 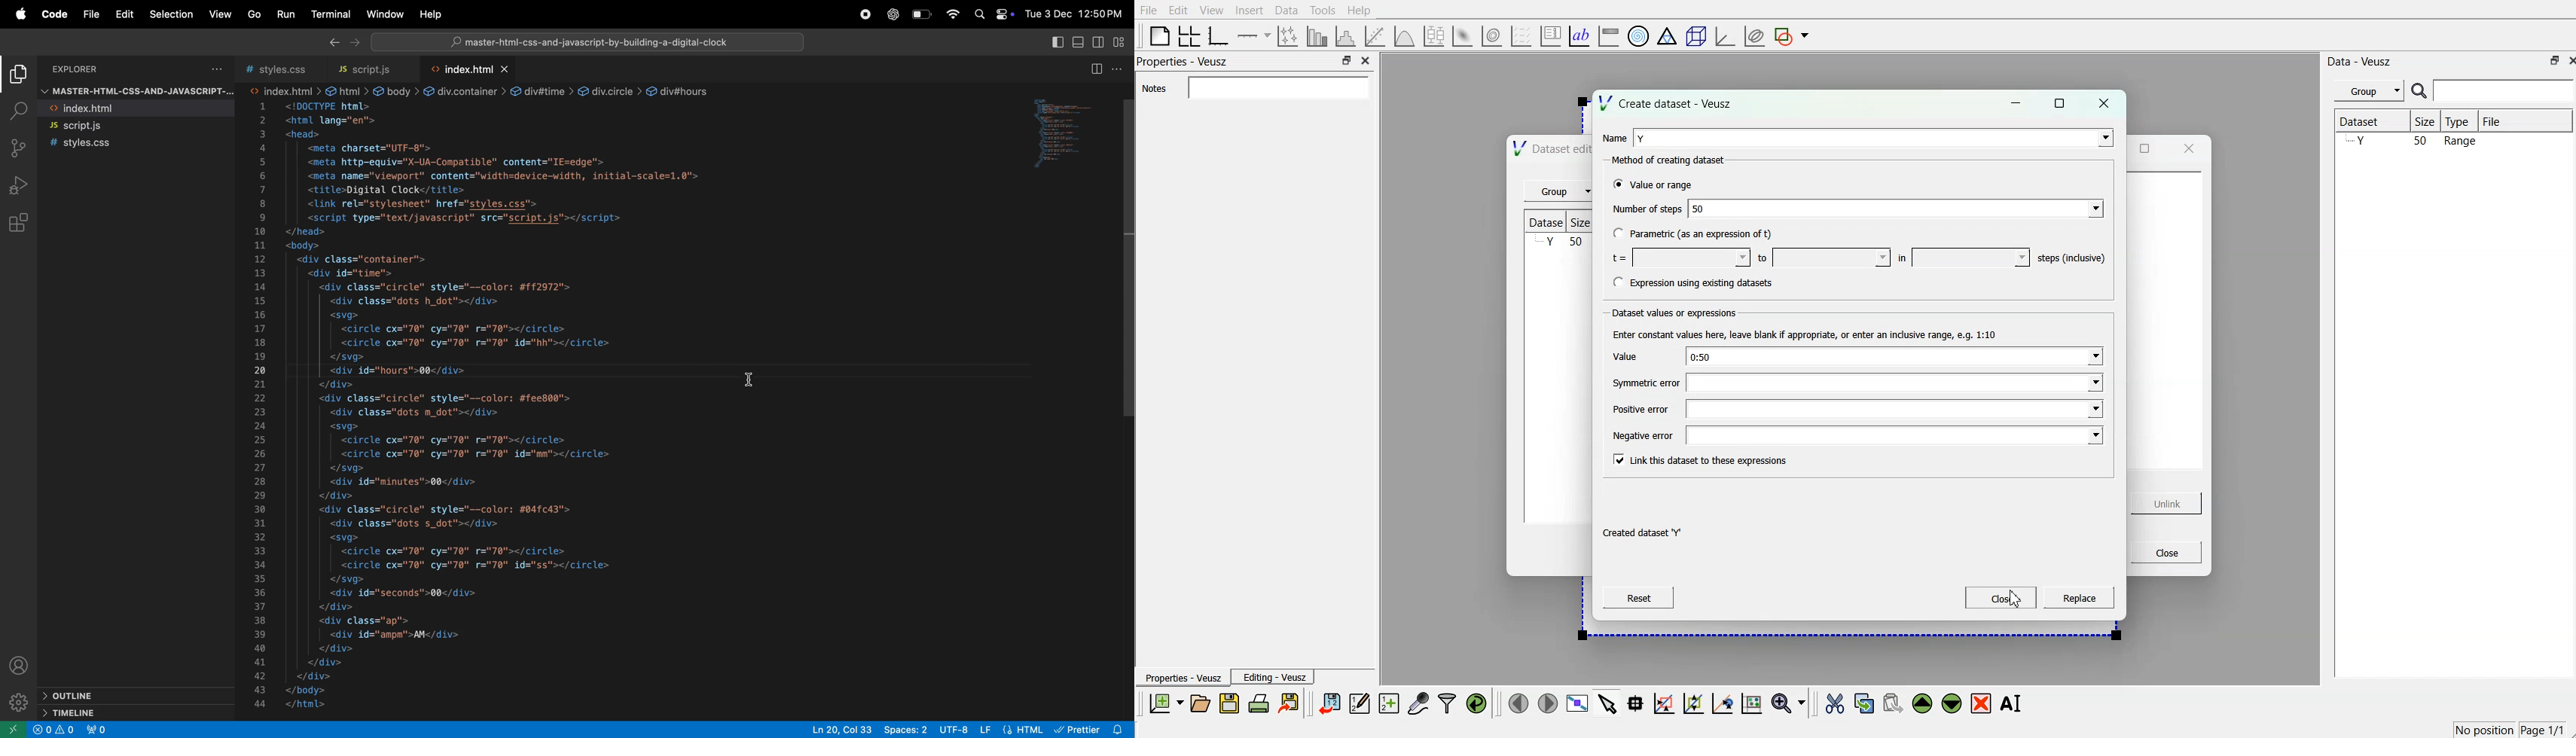 I want to click on window, so click(x=385, y=14).